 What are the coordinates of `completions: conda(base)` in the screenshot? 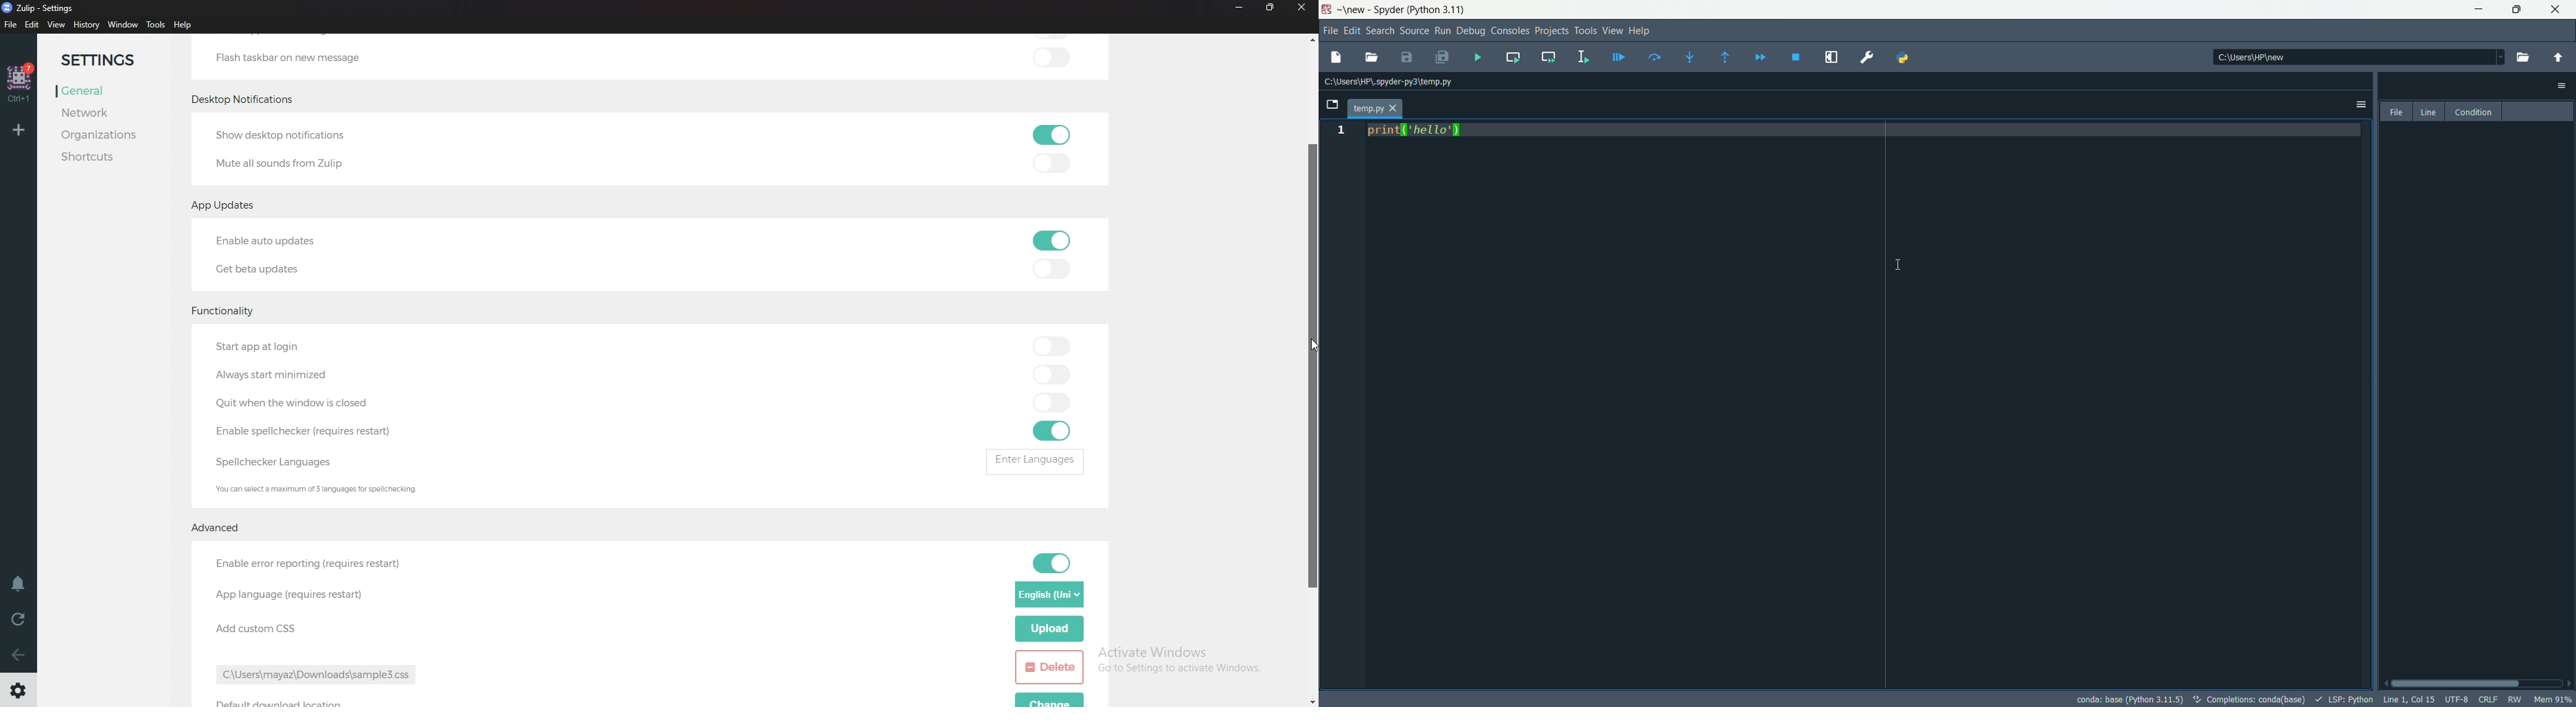 It's located at (2251, 699).